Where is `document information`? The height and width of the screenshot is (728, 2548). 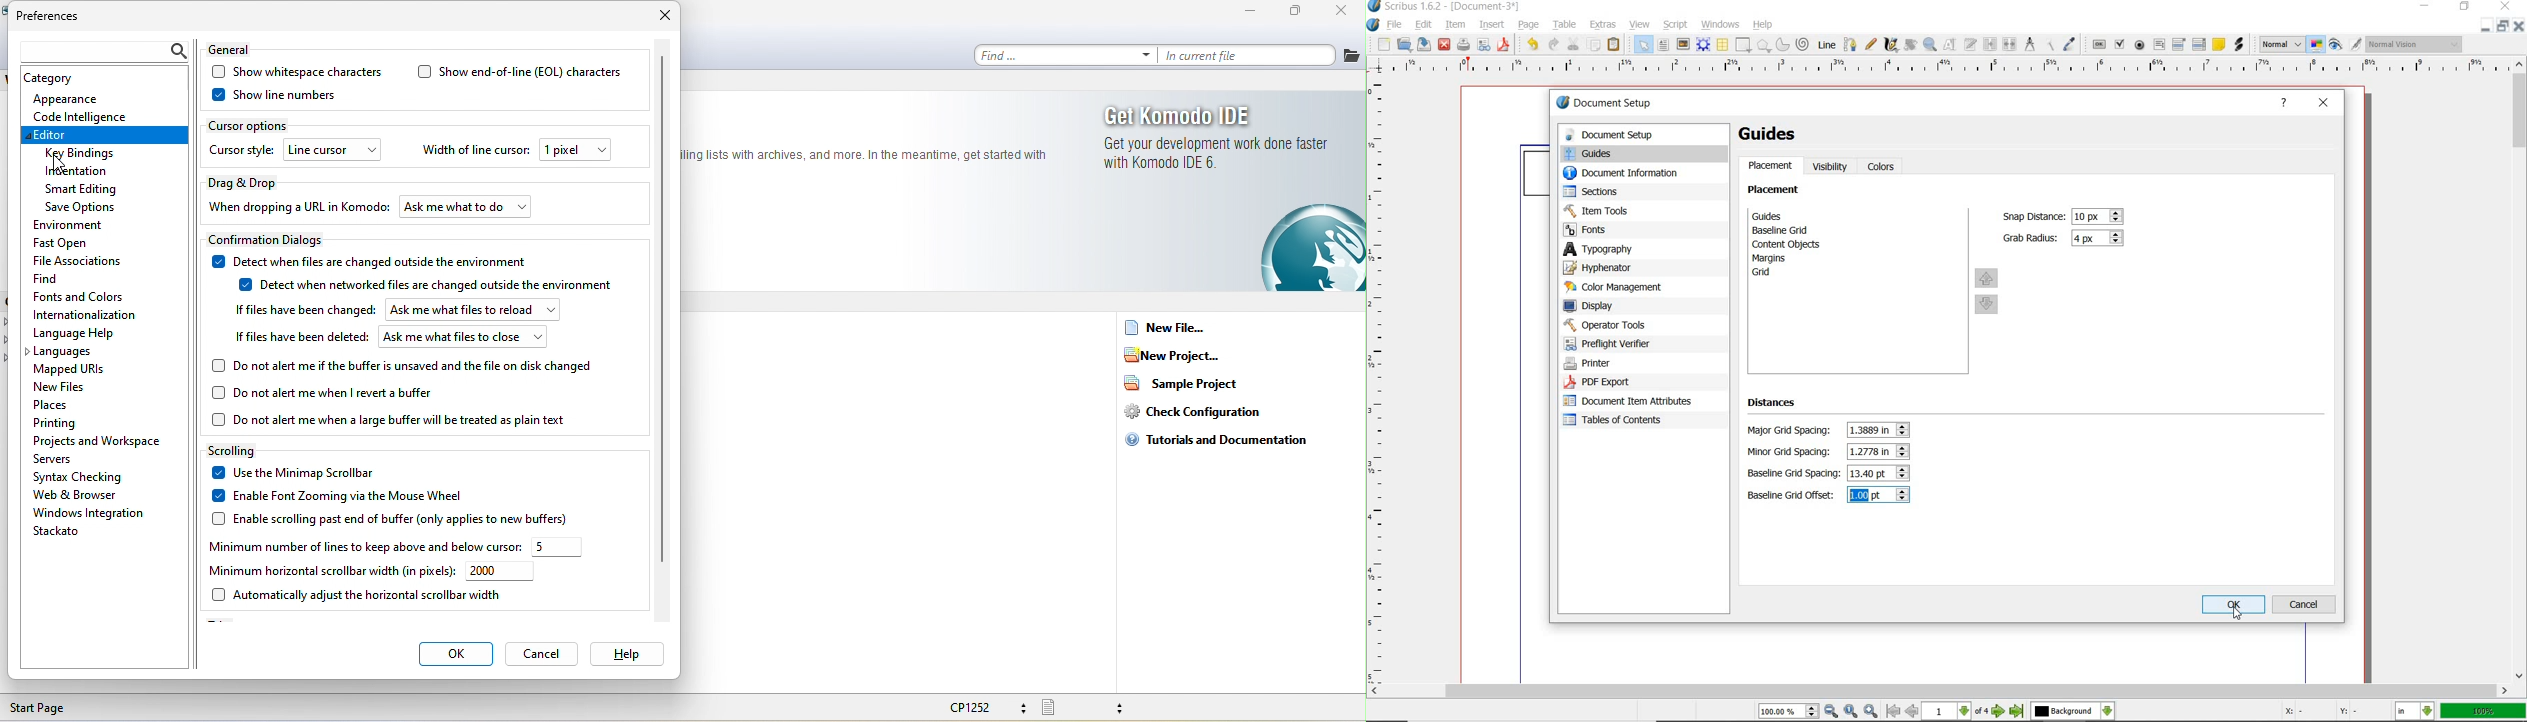 document information is located at coordinates (1635, 174).